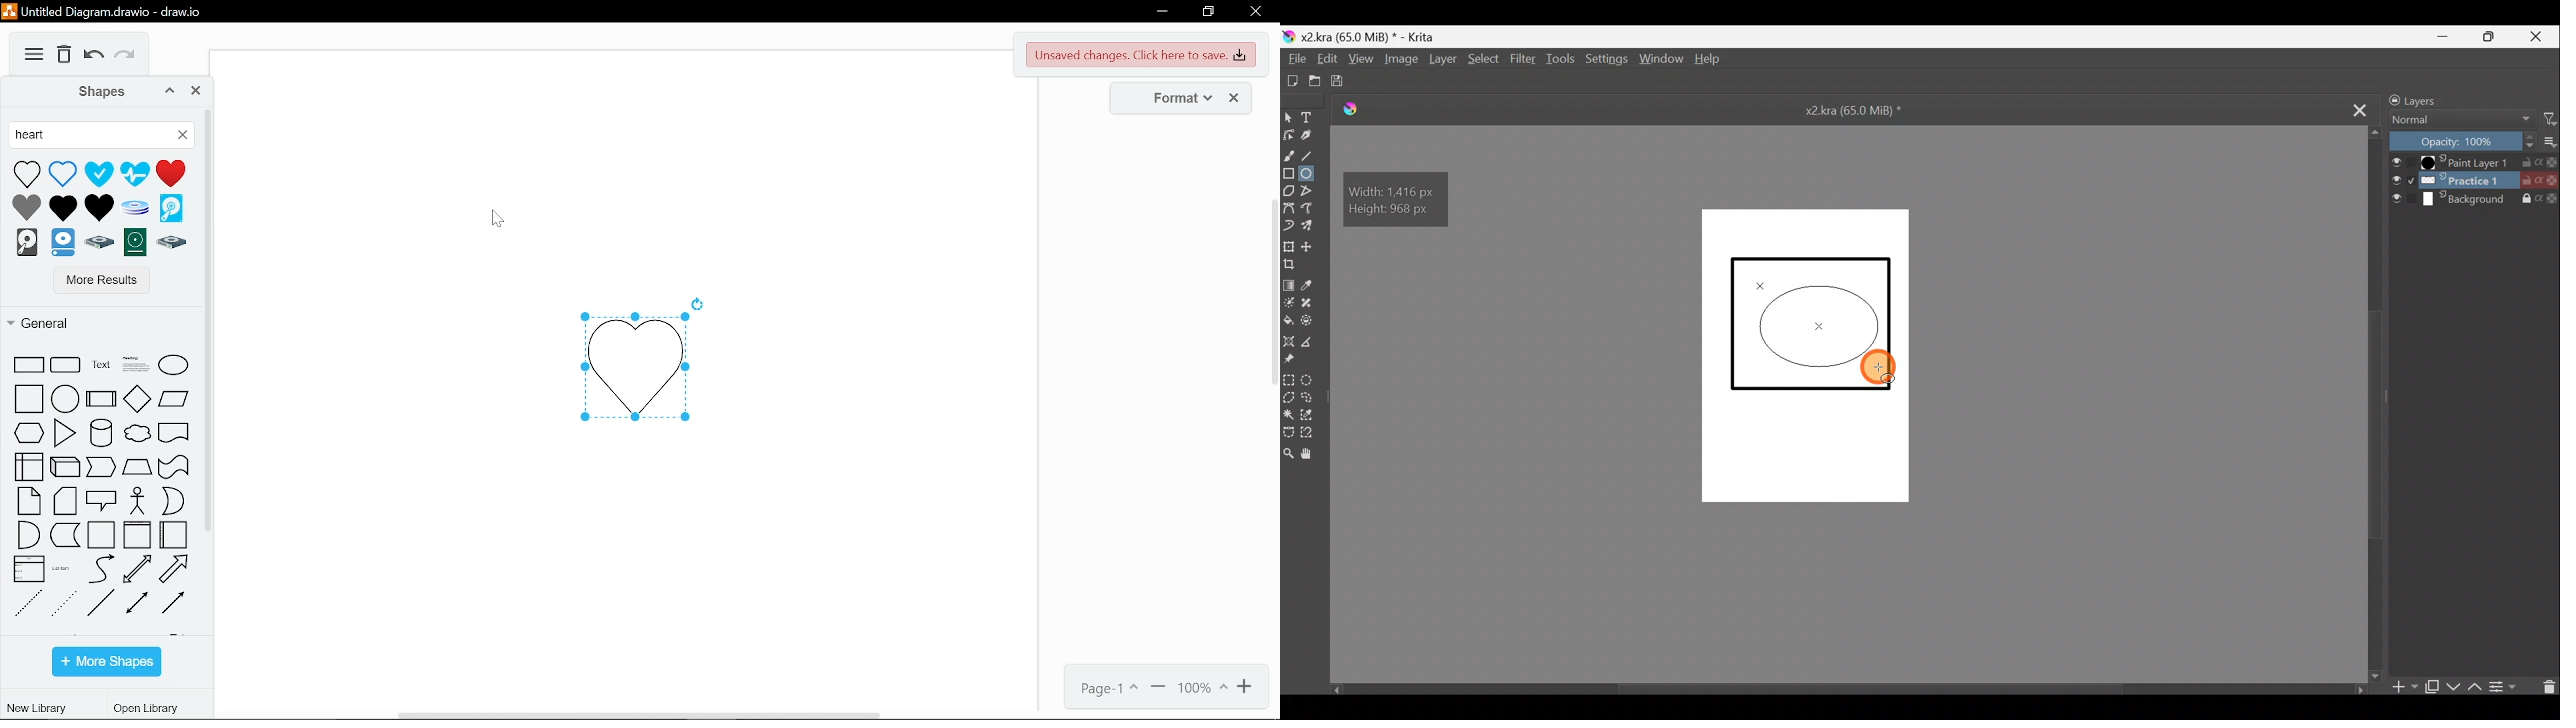  I want to click on Reference images tool, so click(1295, 361).